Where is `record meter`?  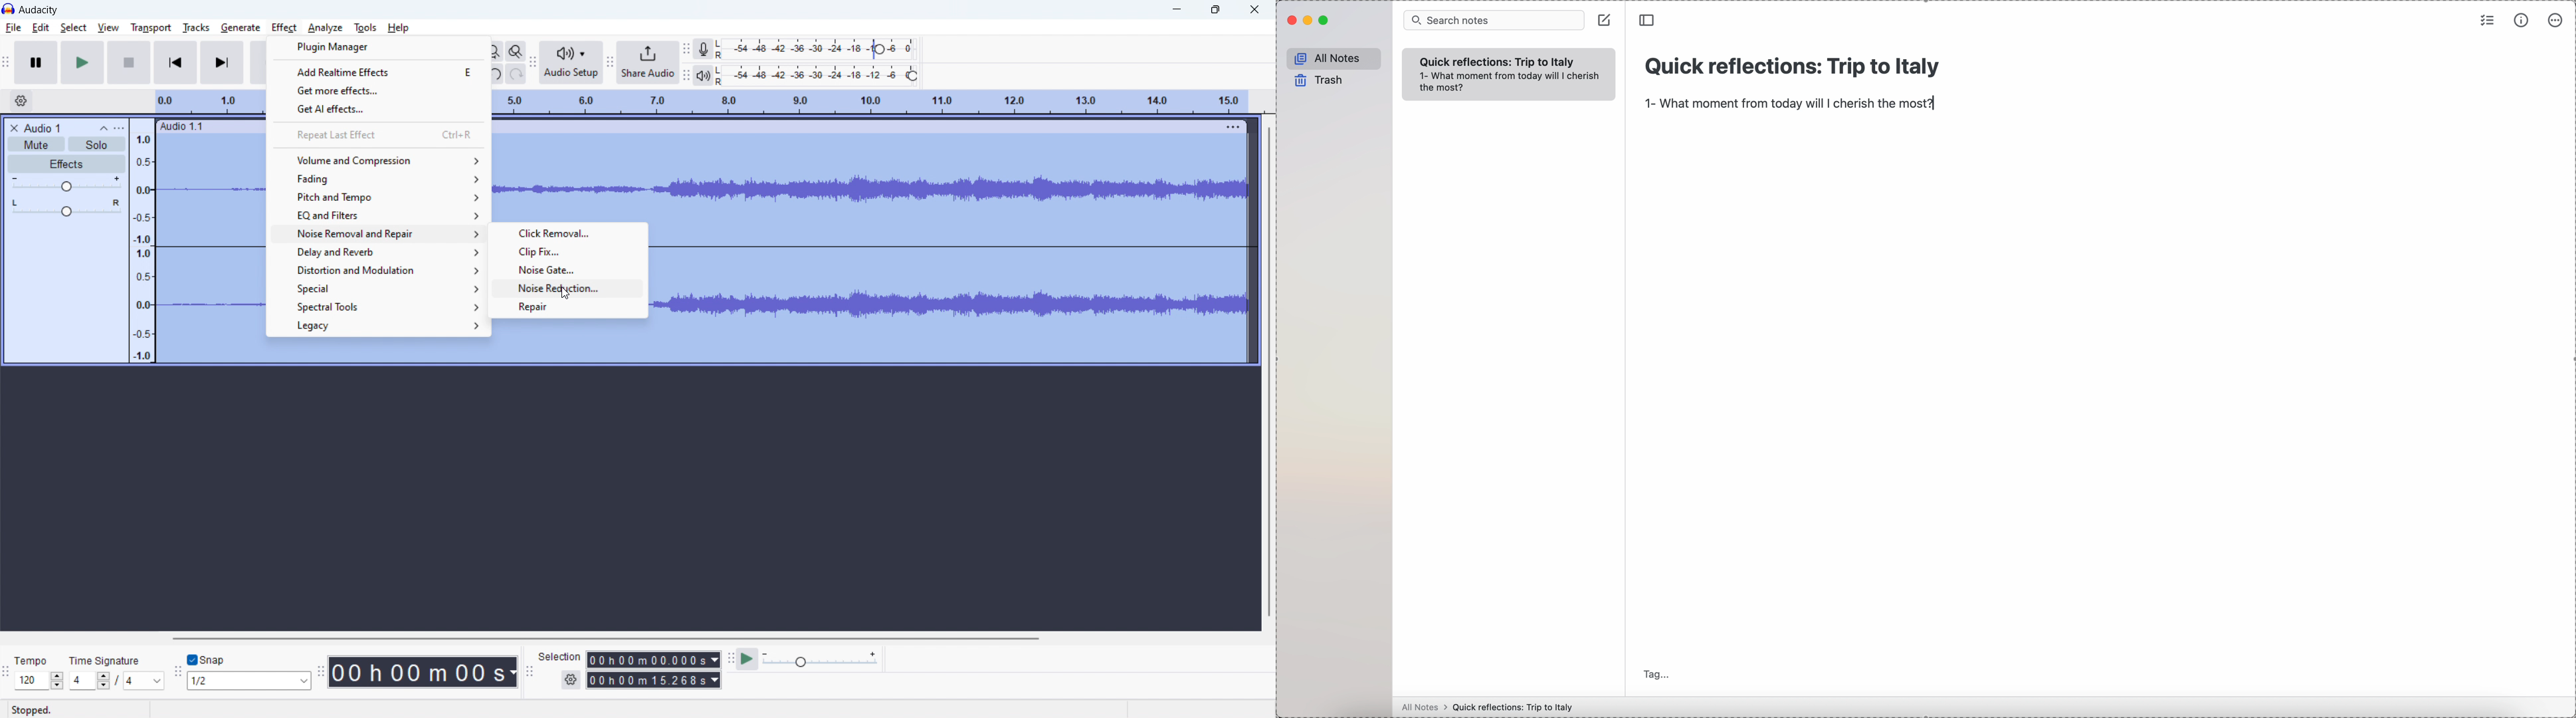
record meter is located at coordinates (819, 49).